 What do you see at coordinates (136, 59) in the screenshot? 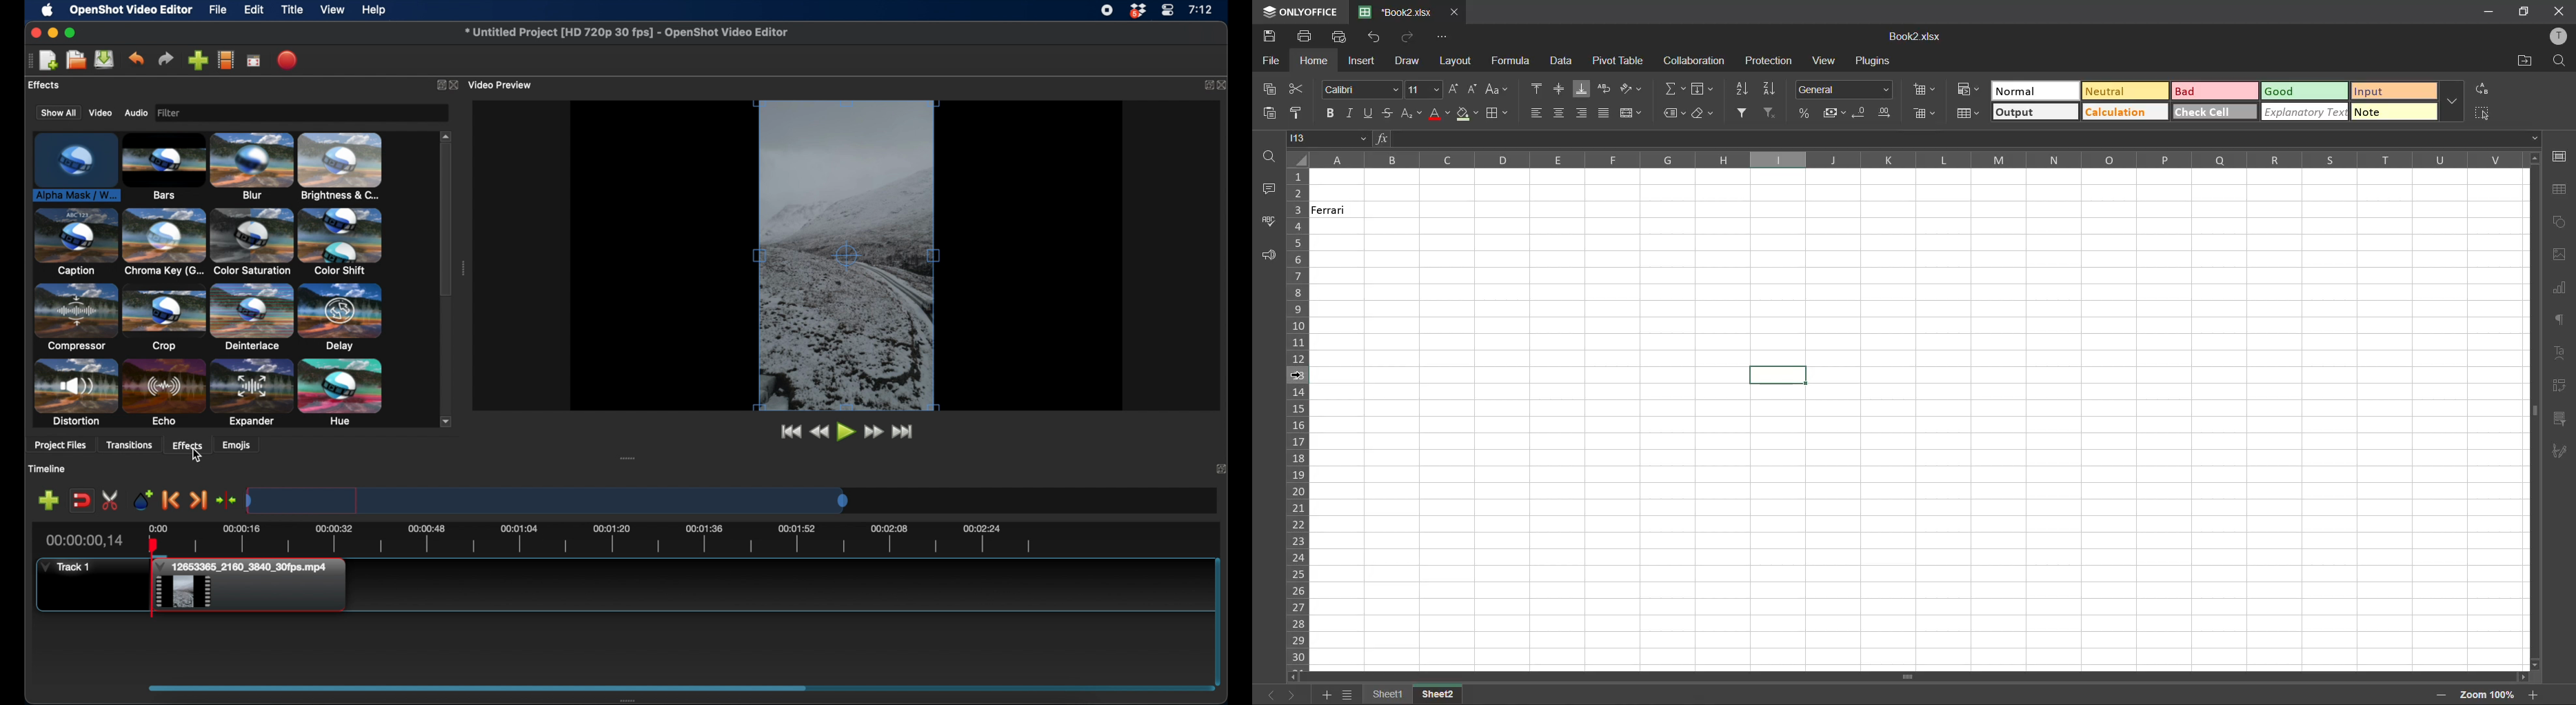
I see `undo` at bounding box center [136, 59].